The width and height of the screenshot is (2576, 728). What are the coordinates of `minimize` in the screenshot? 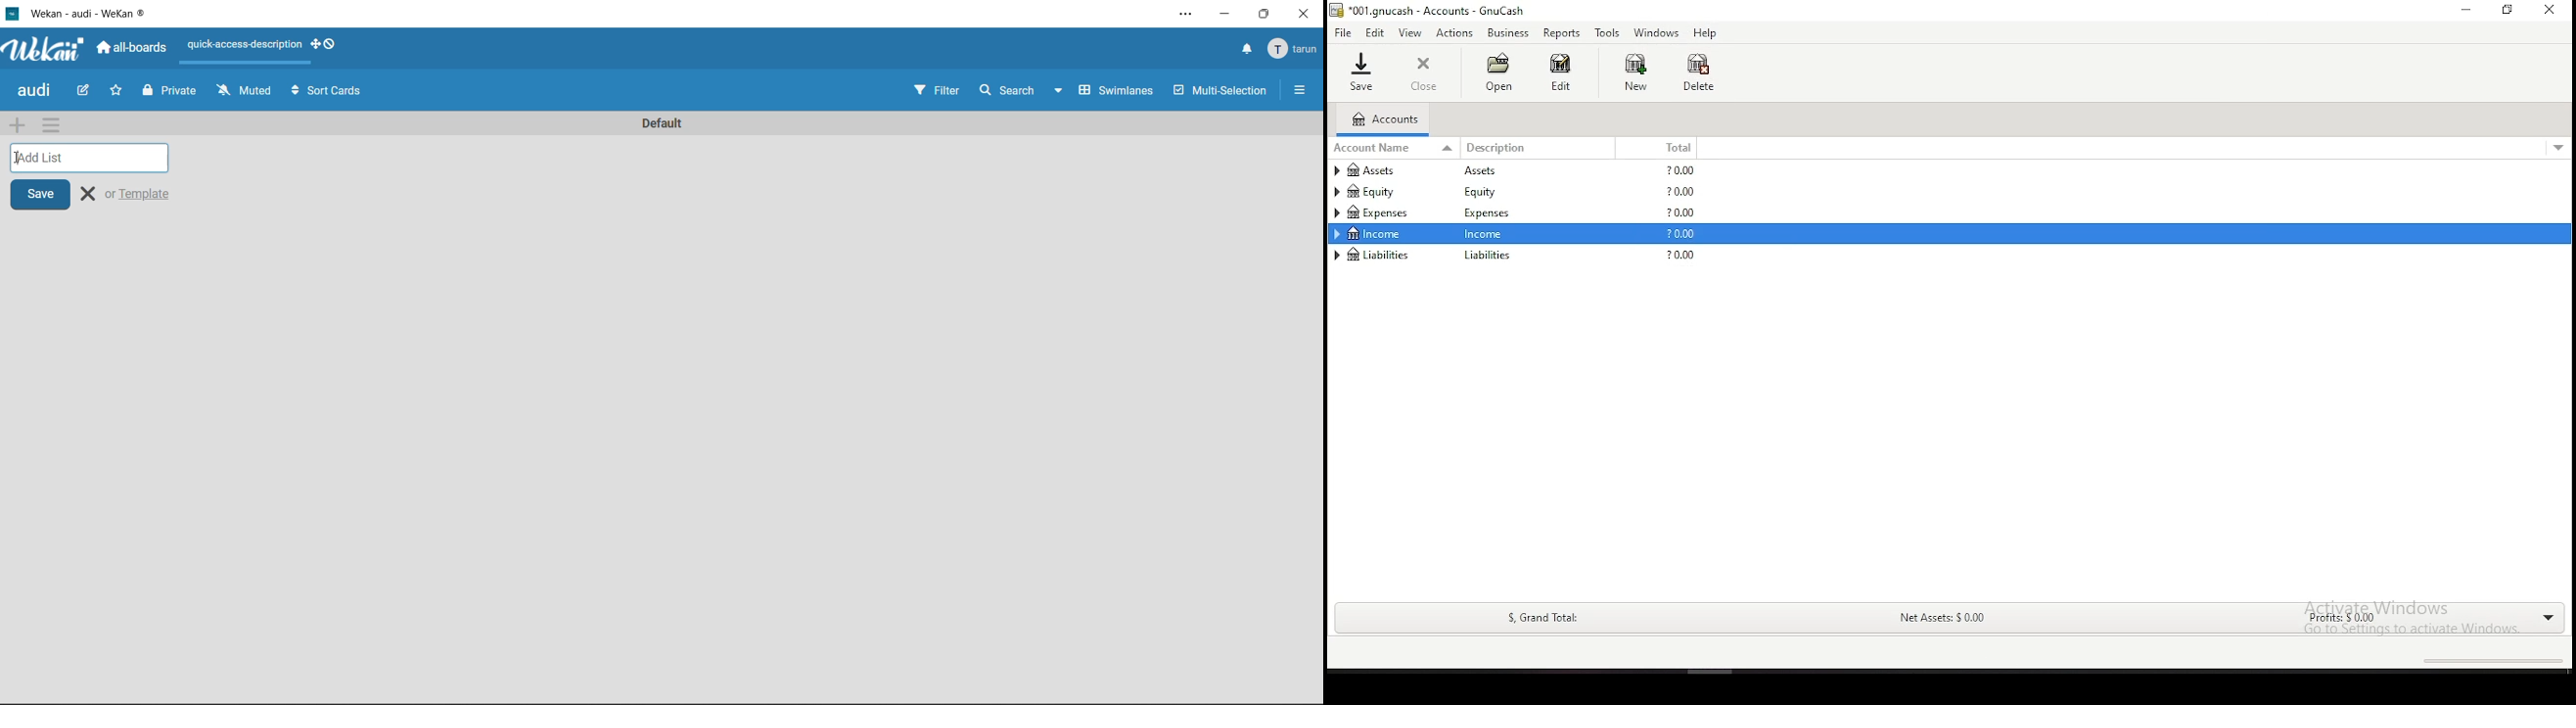 It's located at (1225, 14).